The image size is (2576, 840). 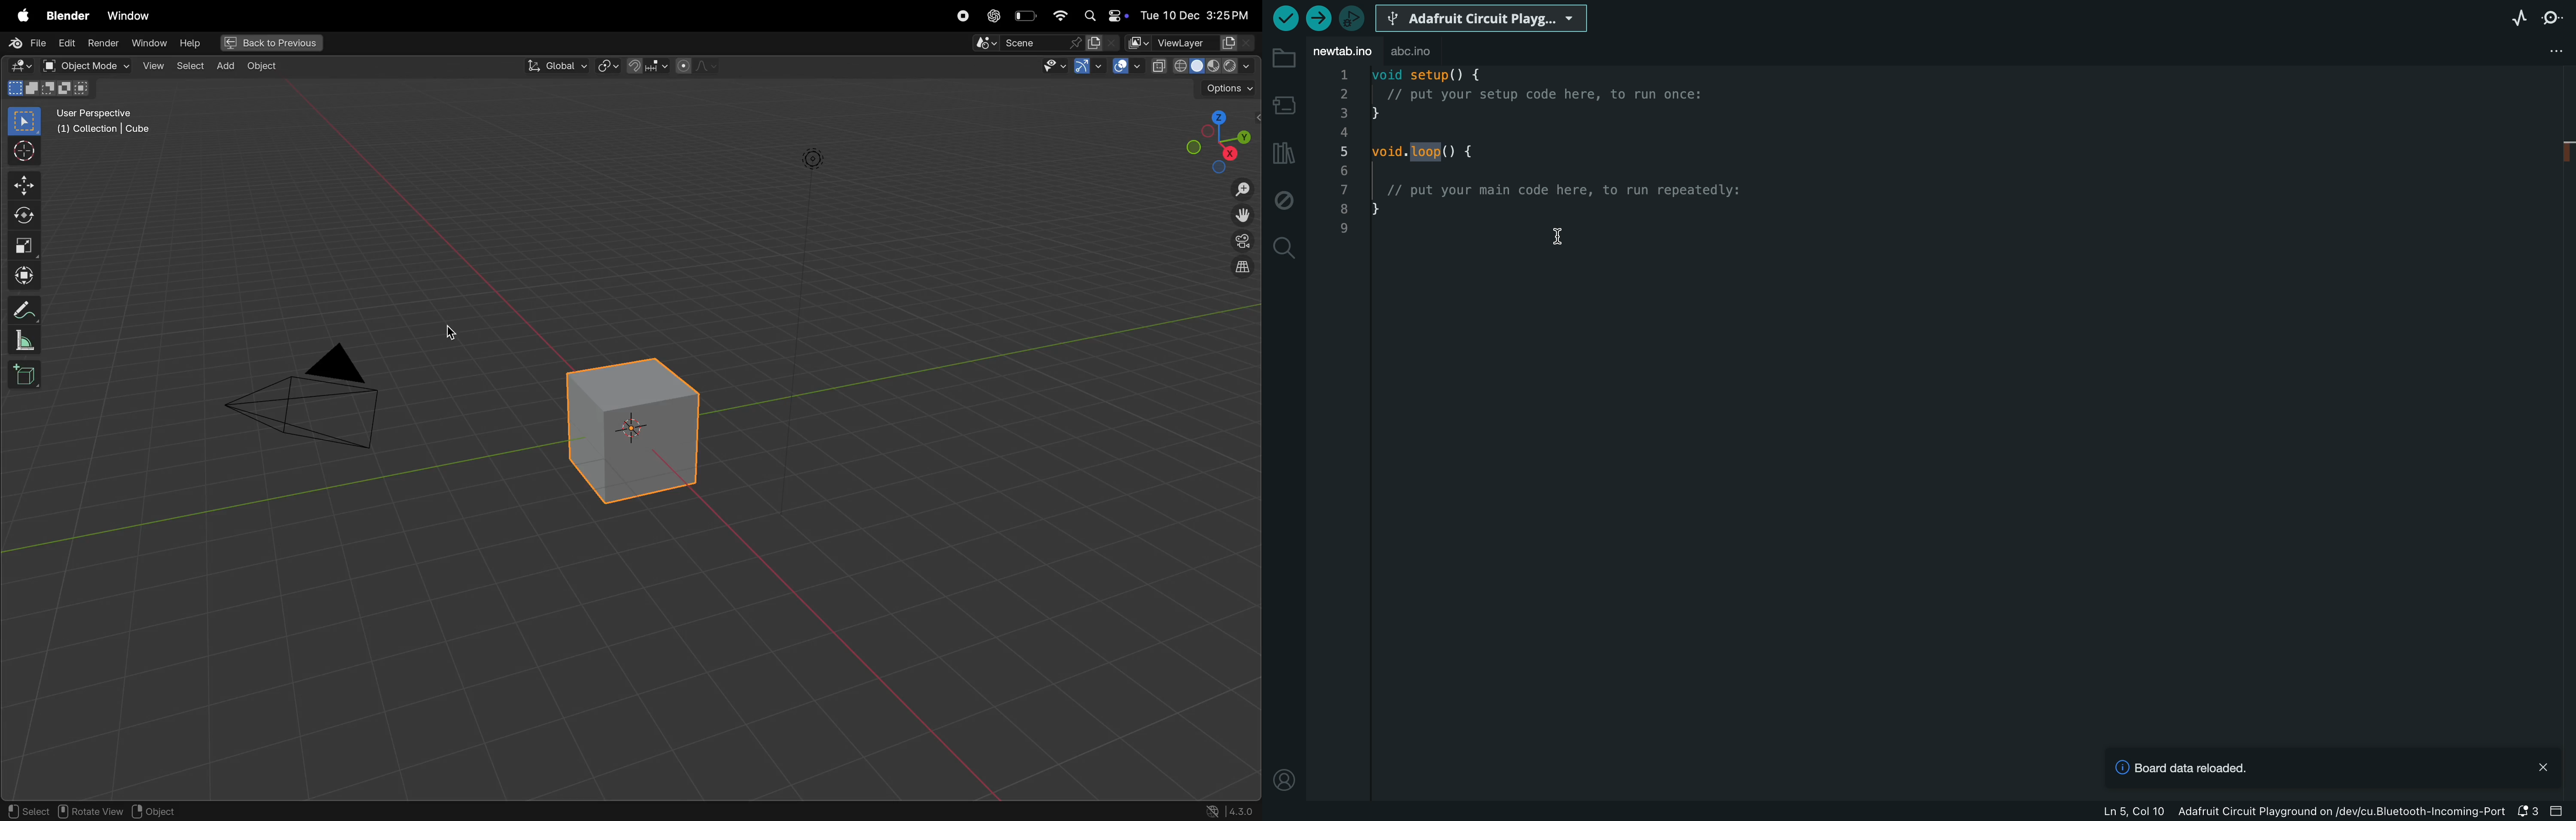 I want to click on battery, so click(x=1026, y=16).